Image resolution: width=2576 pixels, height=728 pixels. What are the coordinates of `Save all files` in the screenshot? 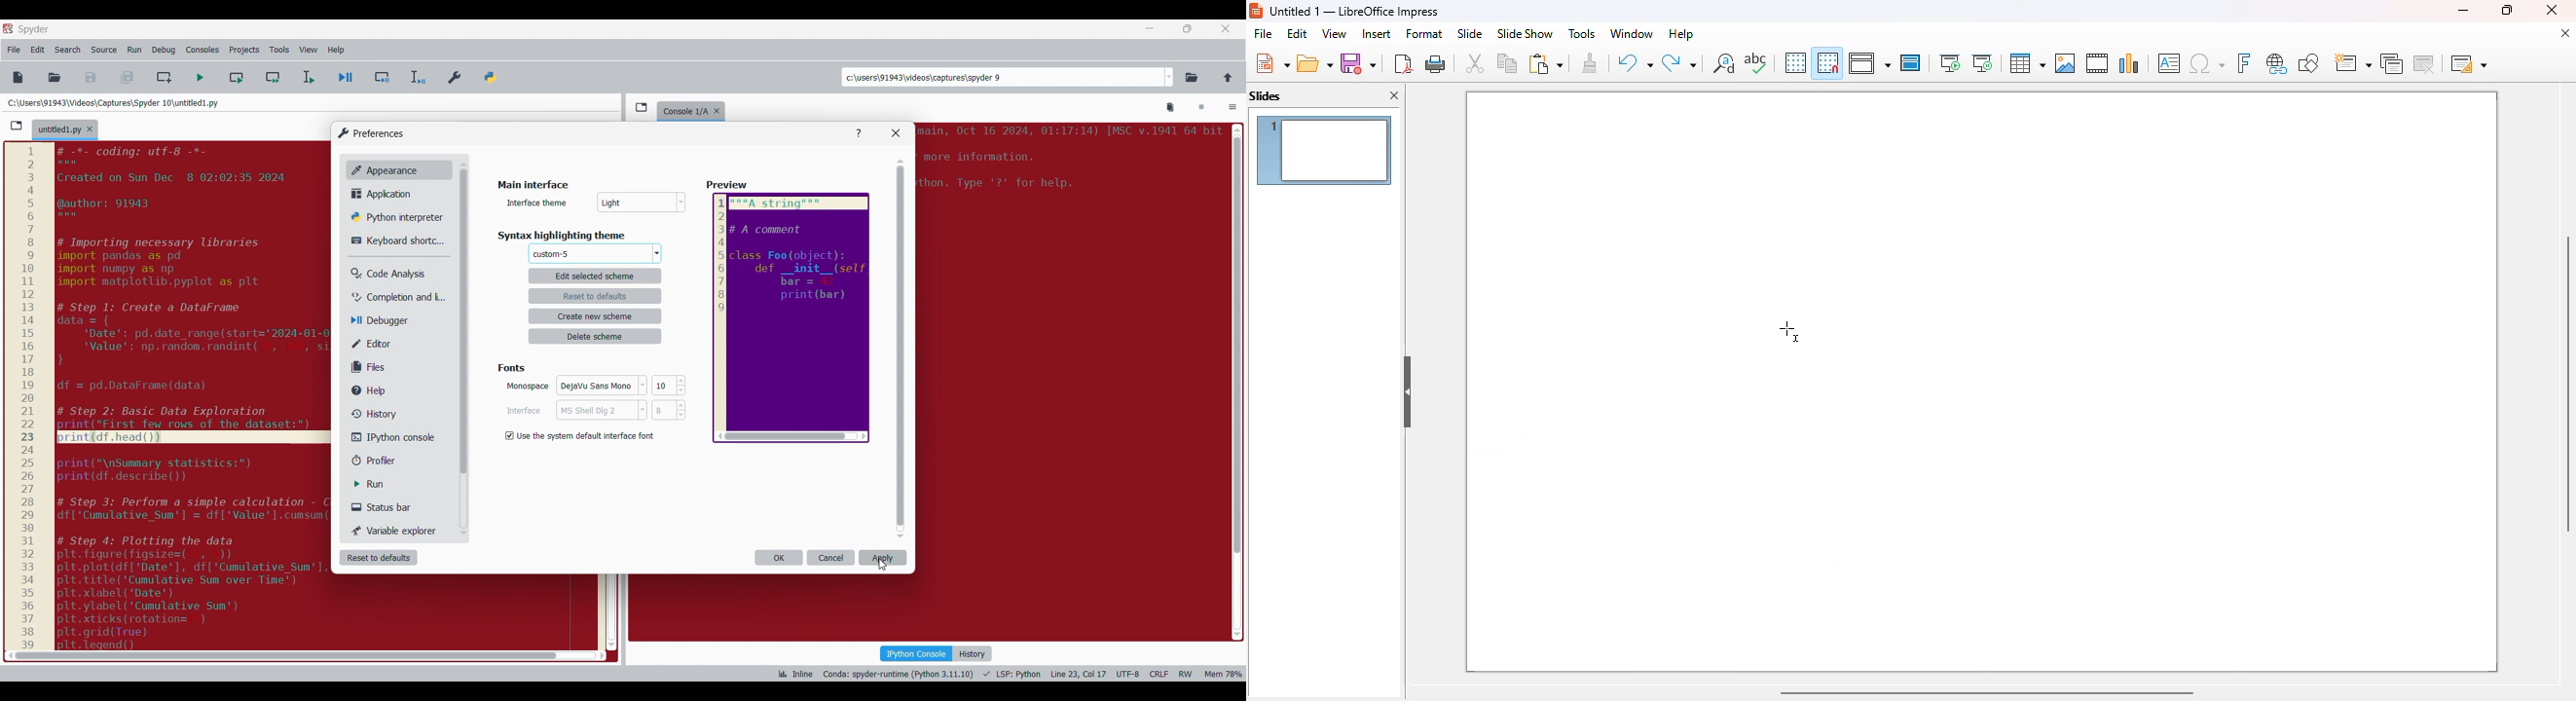 It's located at (127, 77).